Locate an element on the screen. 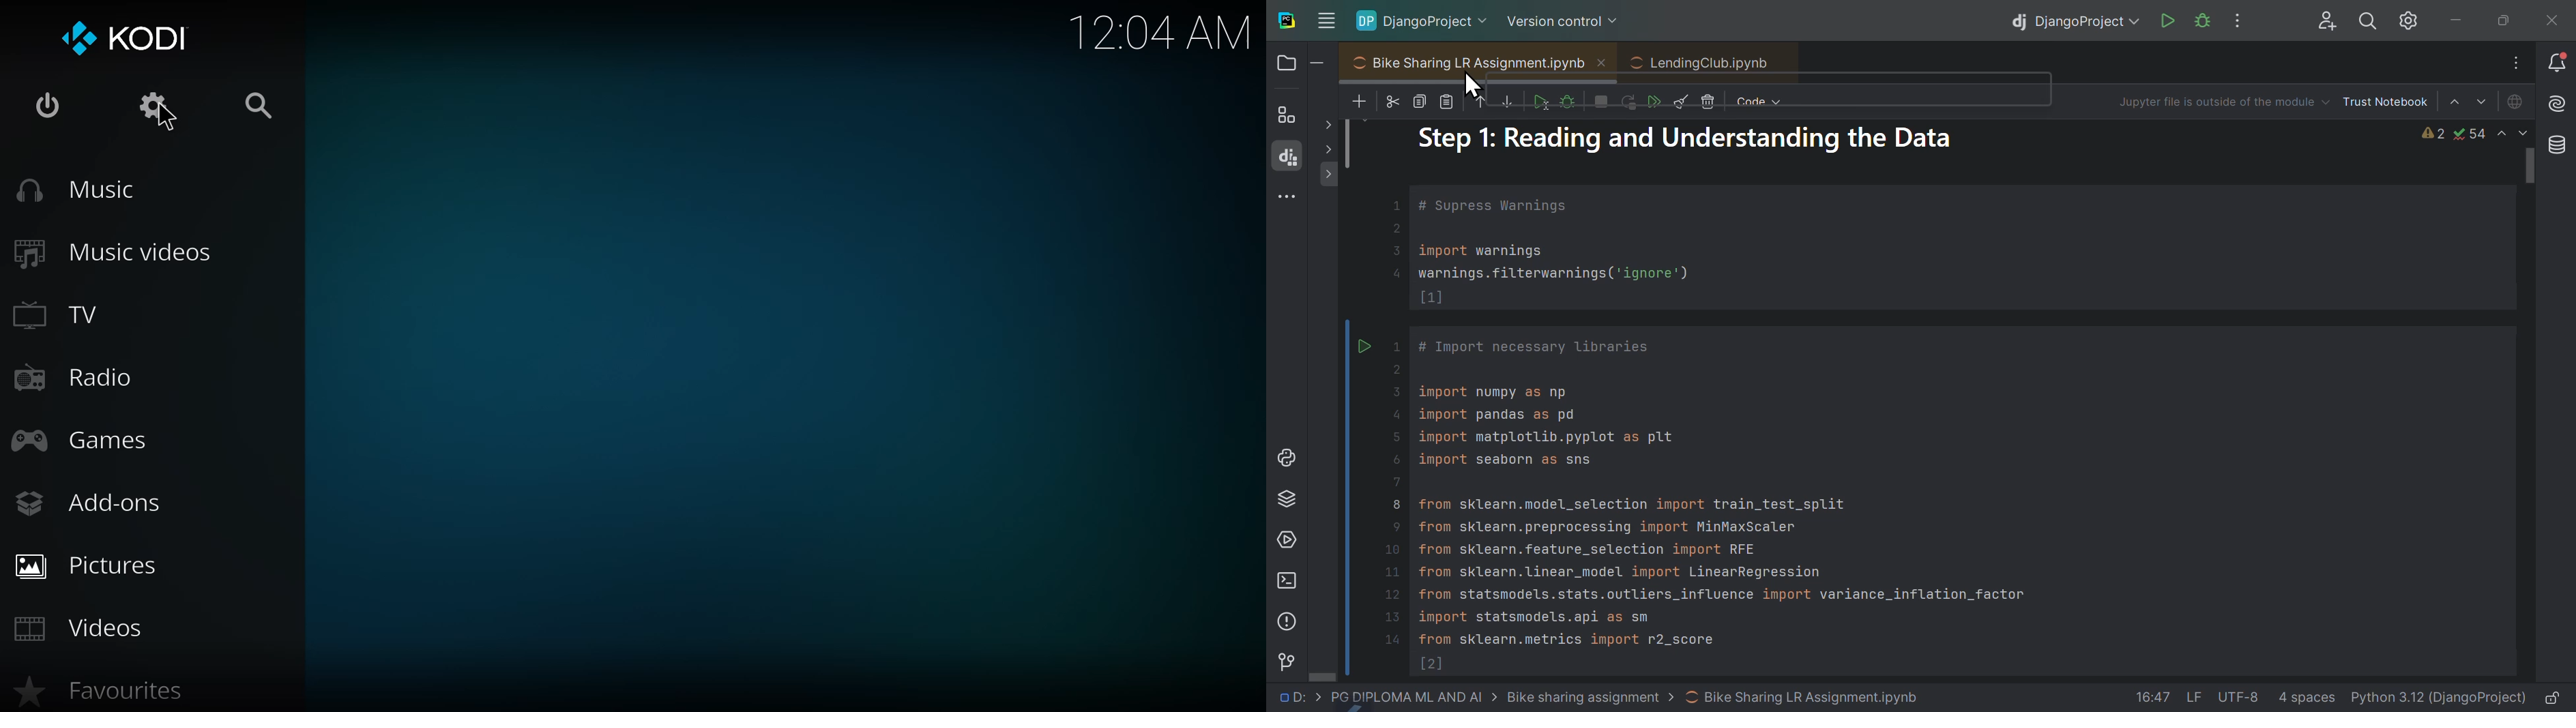 This screenshot has width=2576, height=728. interpreter is located at coordinates (2441, 698).